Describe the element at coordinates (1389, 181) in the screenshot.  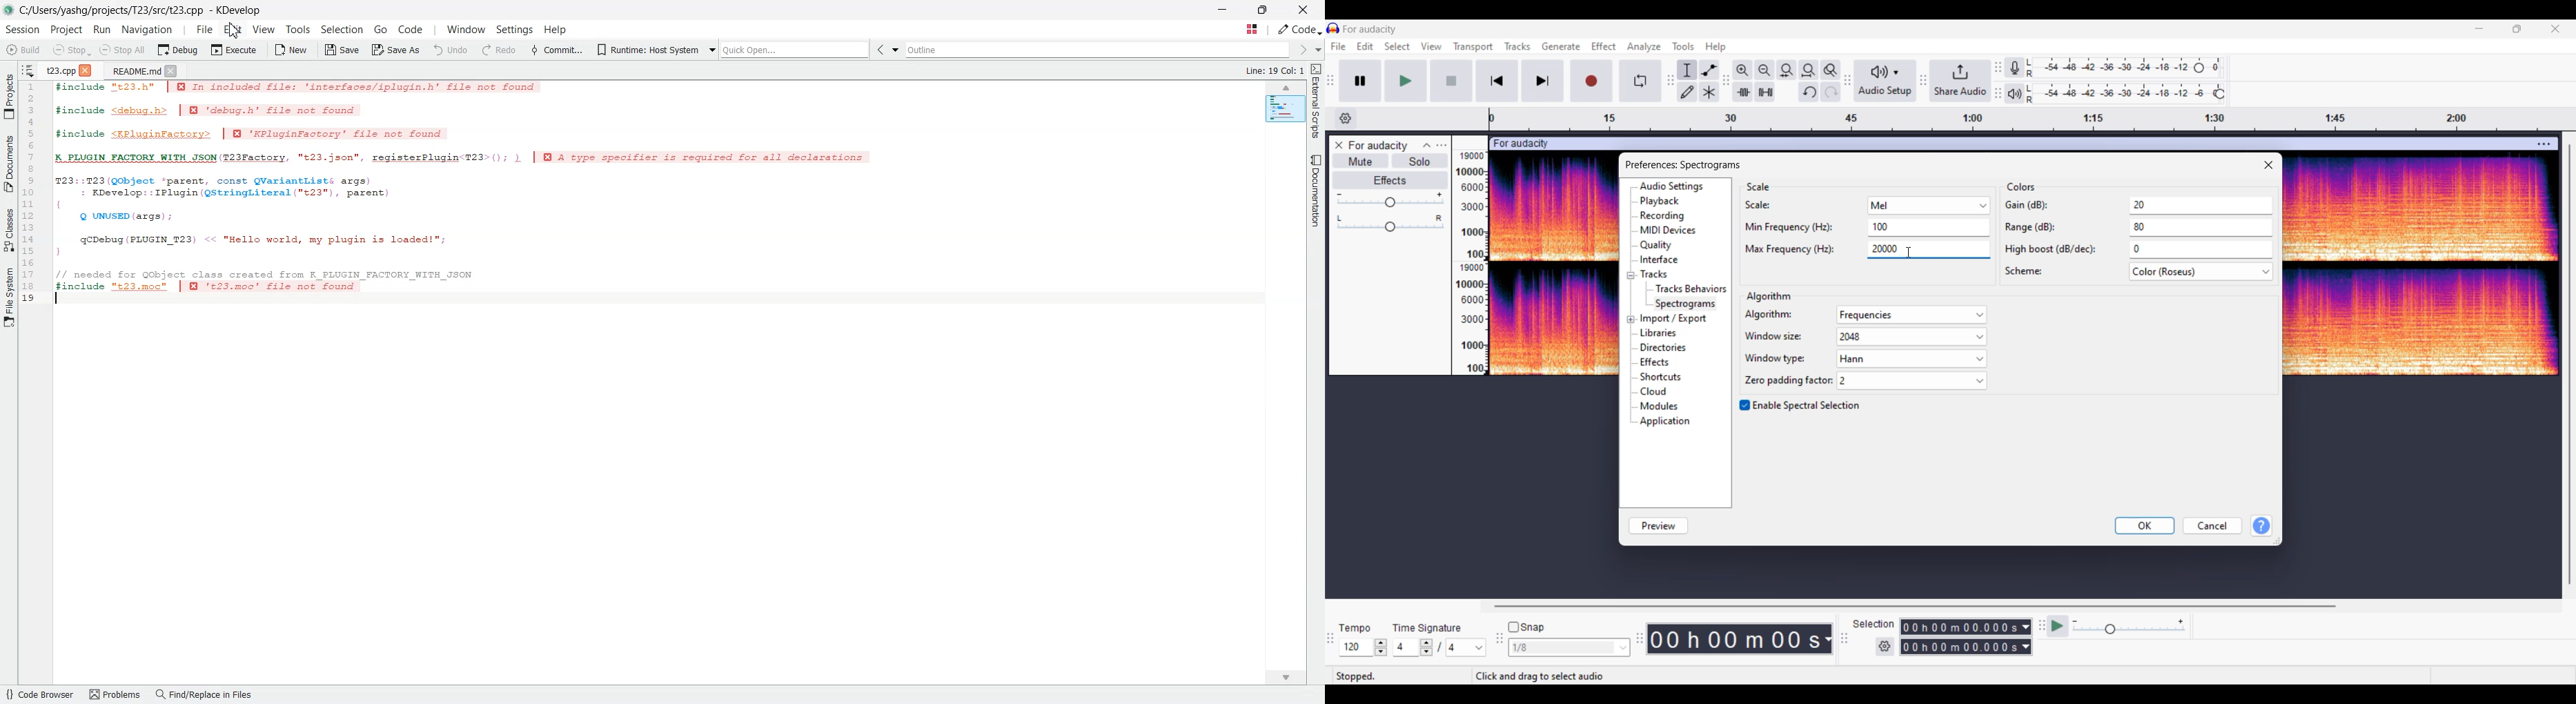
I see `Effects` at that location.